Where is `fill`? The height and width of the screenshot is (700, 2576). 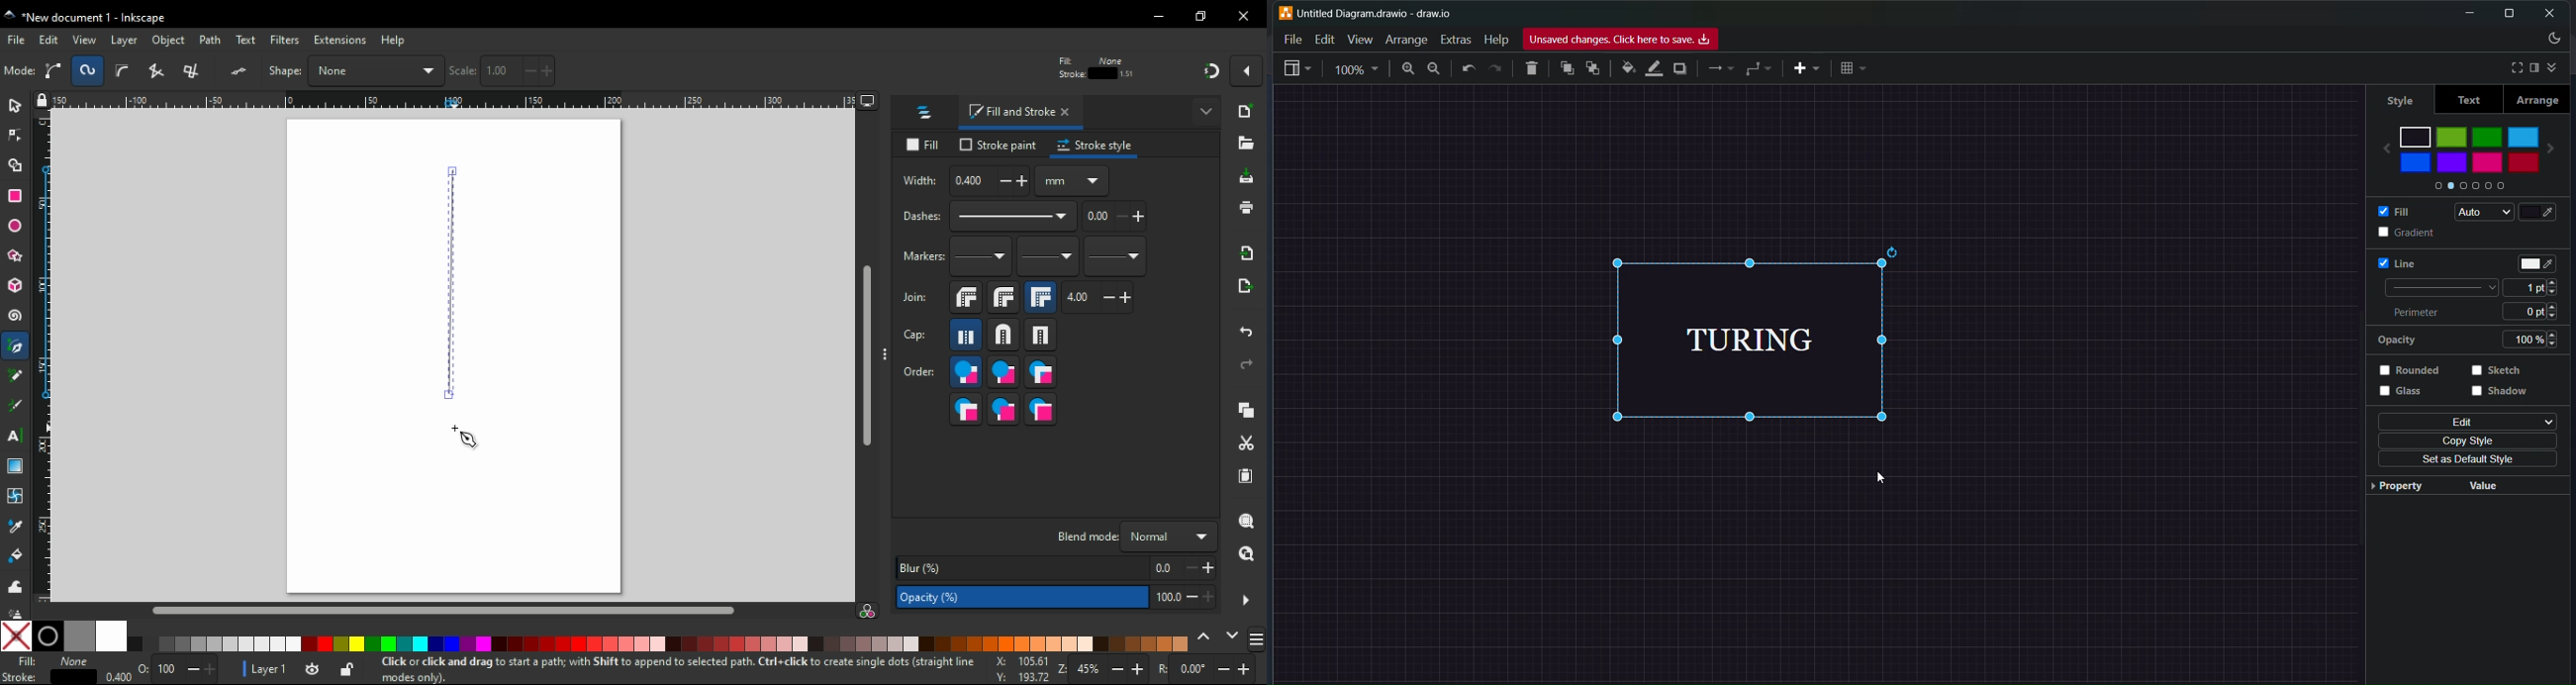
fill is located at coordinates (2389, 210).